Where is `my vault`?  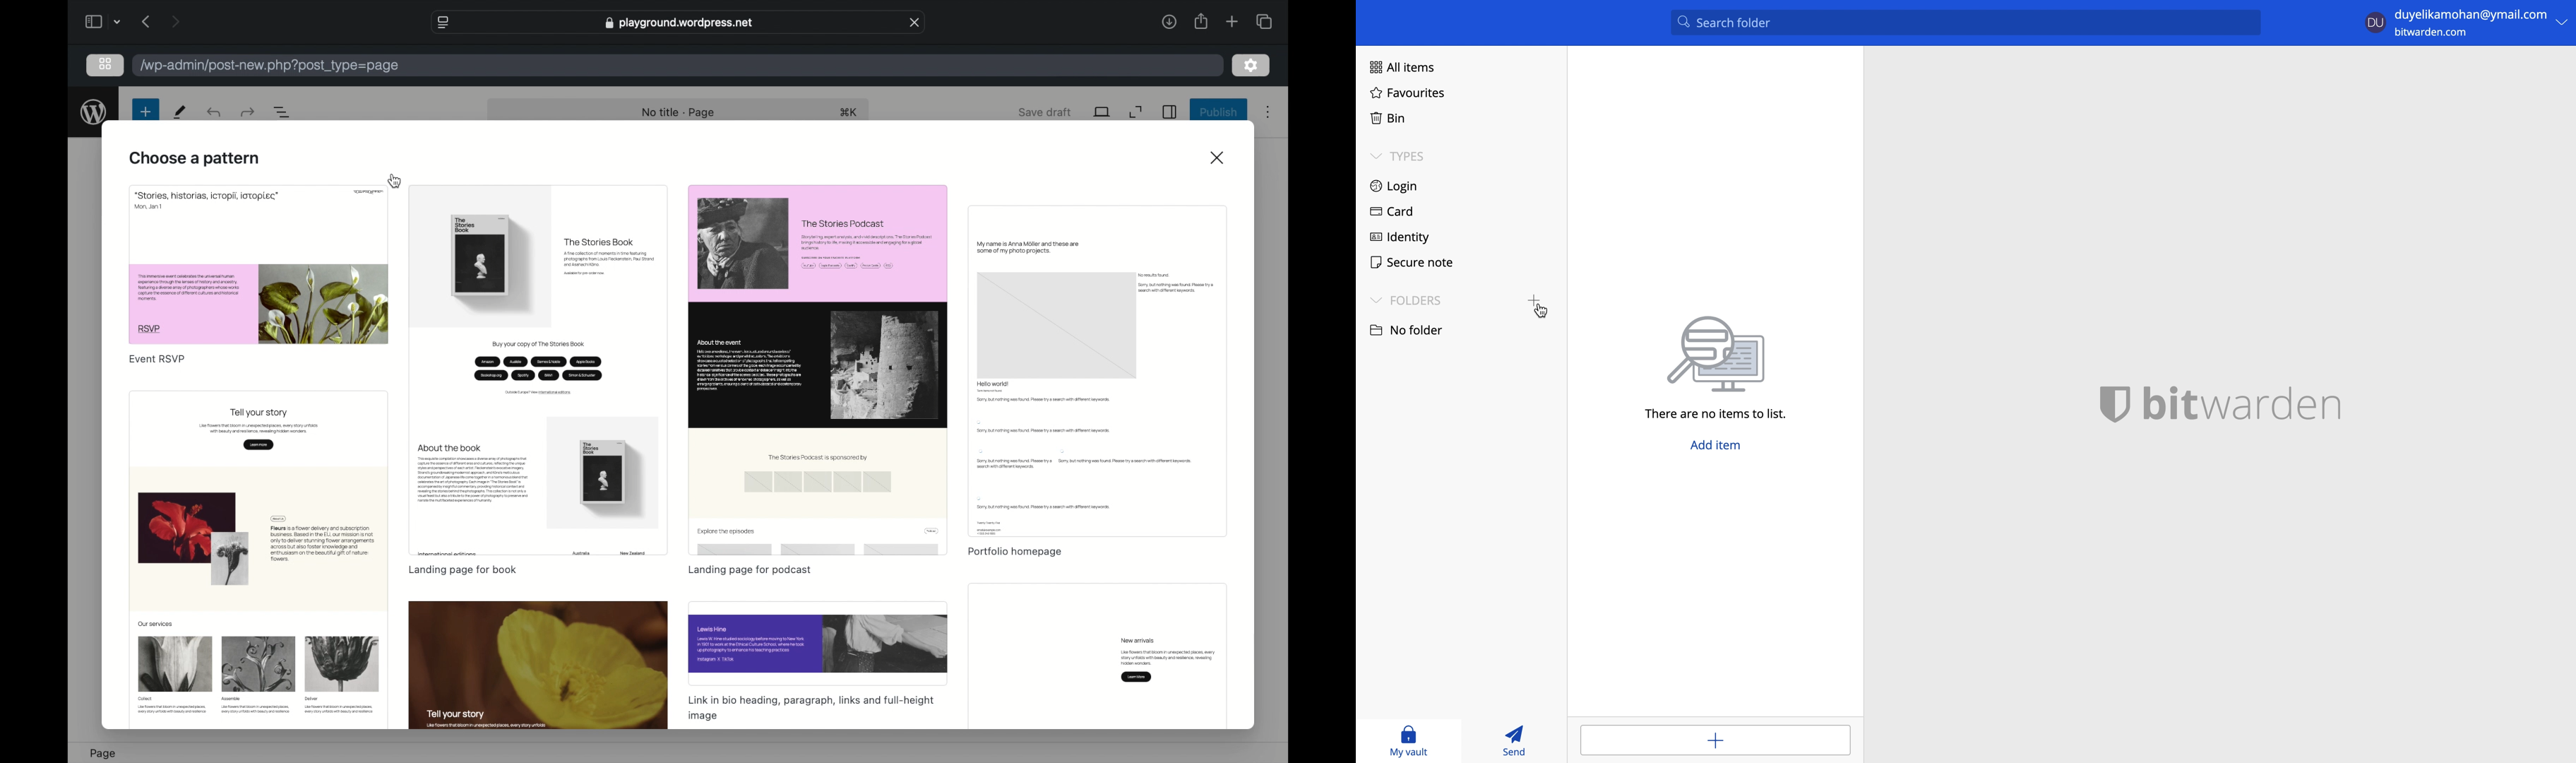 my vault is located at coordinates (1409, 740).